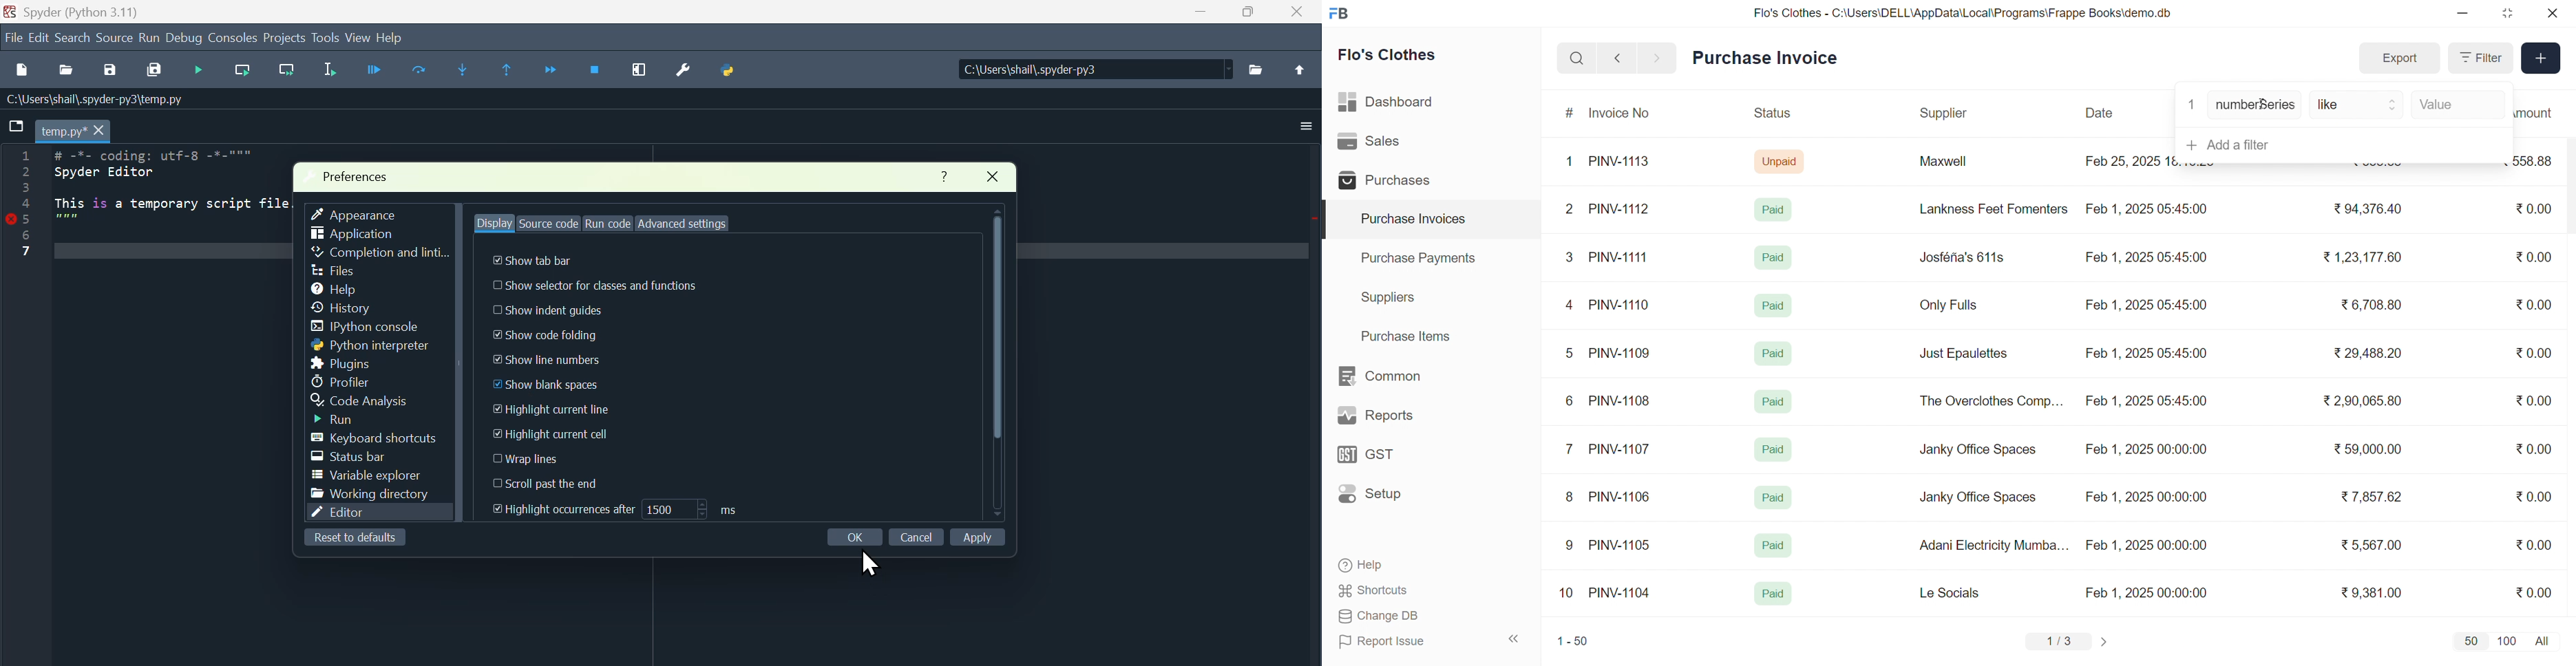 This screenshot has width=2576, height=672. Describe the element at coordinates (1622, 449) in the screenshot. I see `PINV-1107` at that location.